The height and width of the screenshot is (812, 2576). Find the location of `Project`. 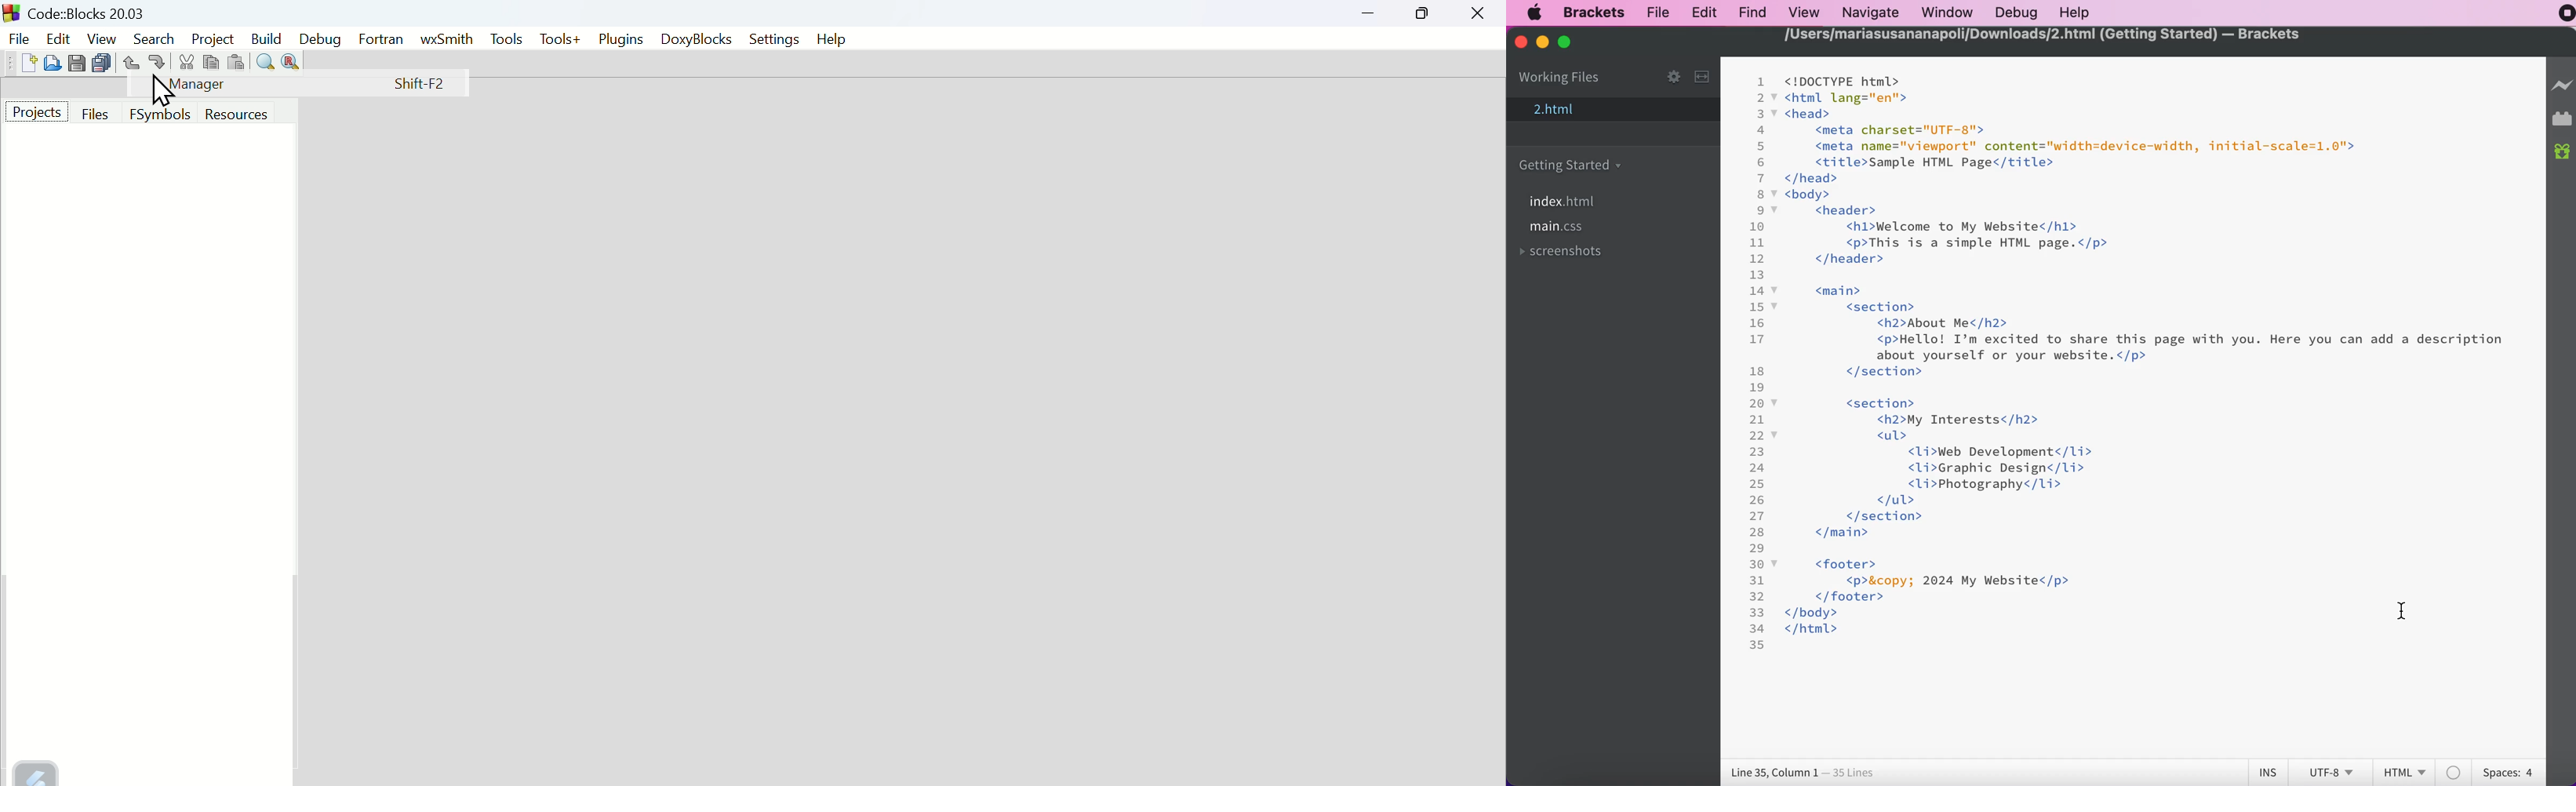

Project is located at coordinates (213, 39).